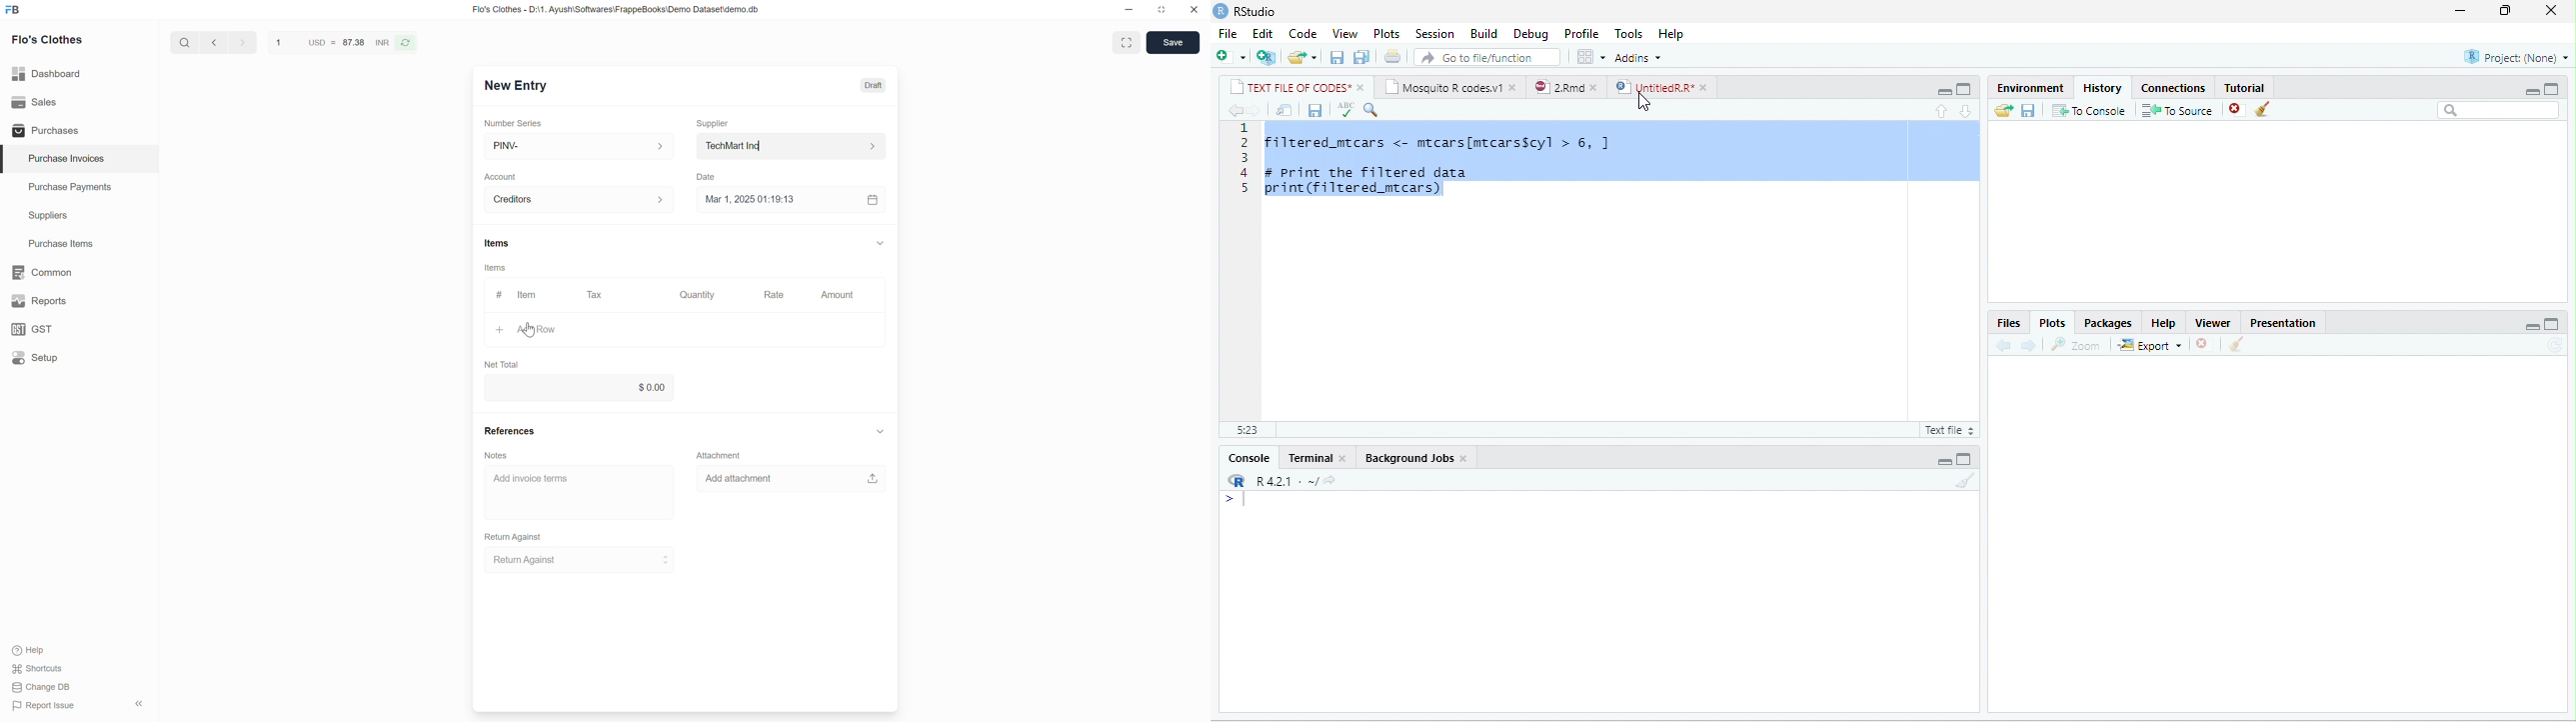 The image size is (2576, 728). Describe the element at coordinates (2173, 88) in the screenshot. I see `Connections` at that location.